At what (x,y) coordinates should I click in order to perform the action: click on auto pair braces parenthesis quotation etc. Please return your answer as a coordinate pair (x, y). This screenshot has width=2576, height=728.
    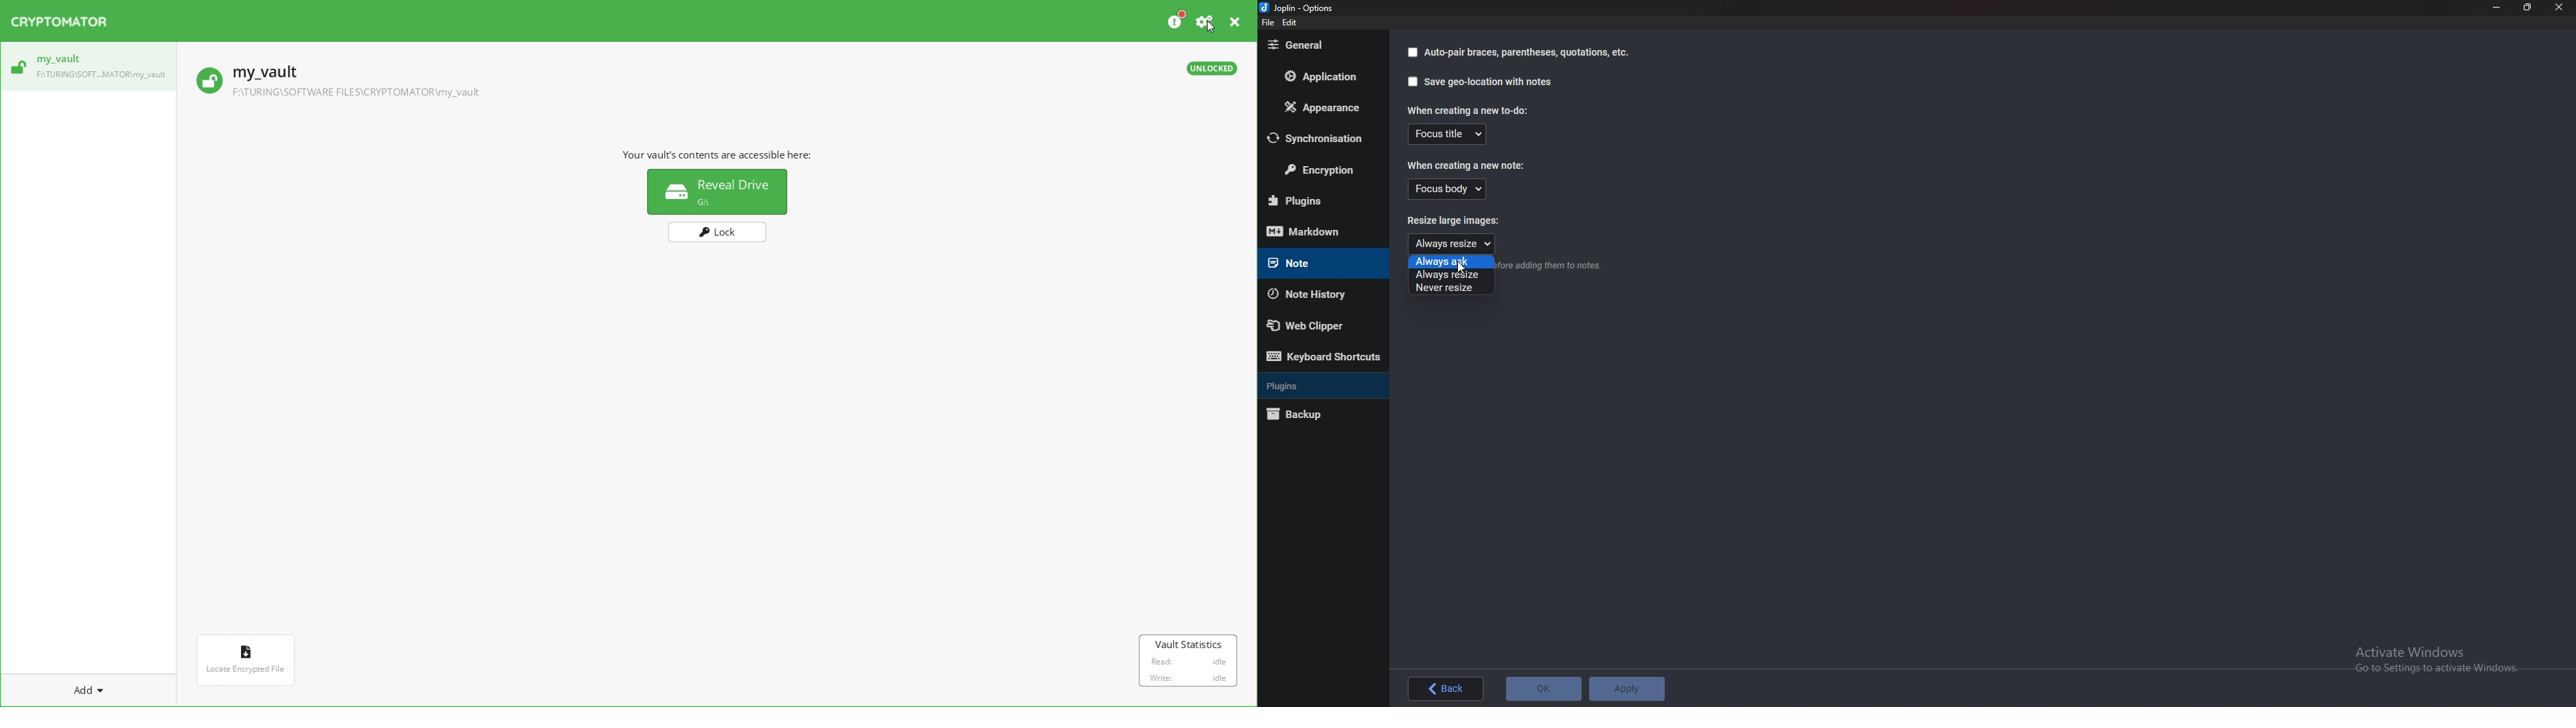
    Looking at the image, I should click on (1526, 53).